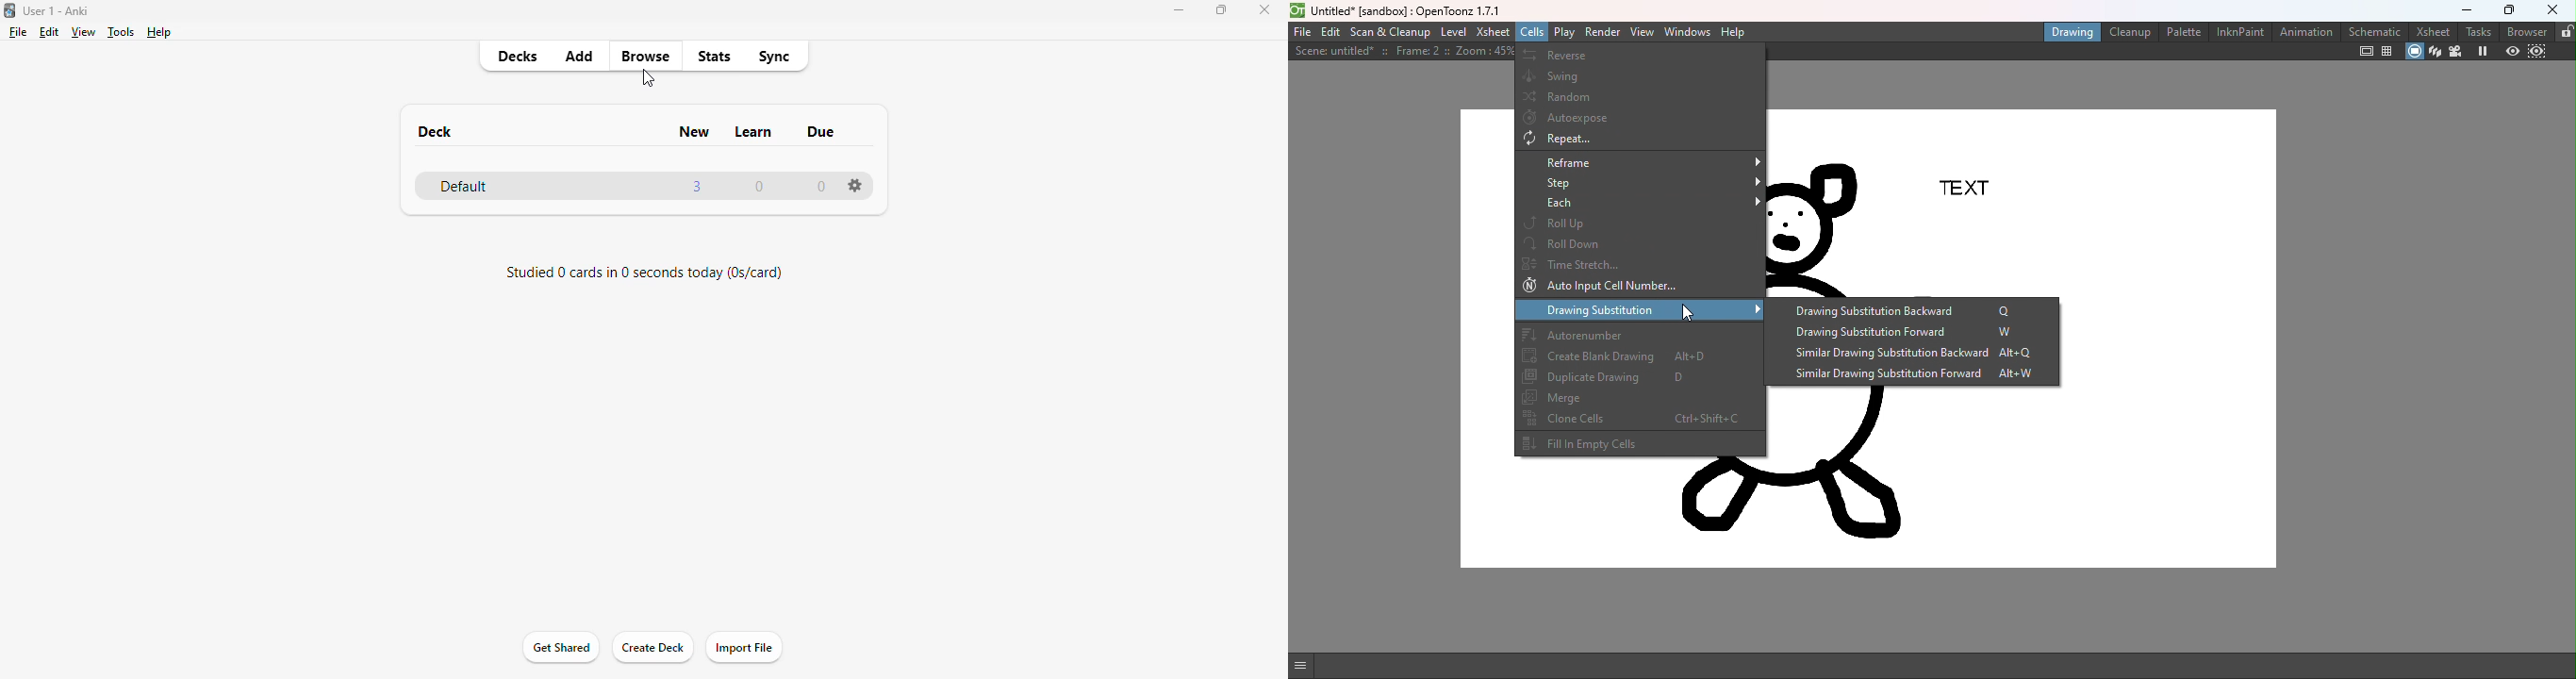 This screenshot has height=700, width=2576. Describe the element at coordinates (520, 57) in the screenshot. I see `decks` at that location.